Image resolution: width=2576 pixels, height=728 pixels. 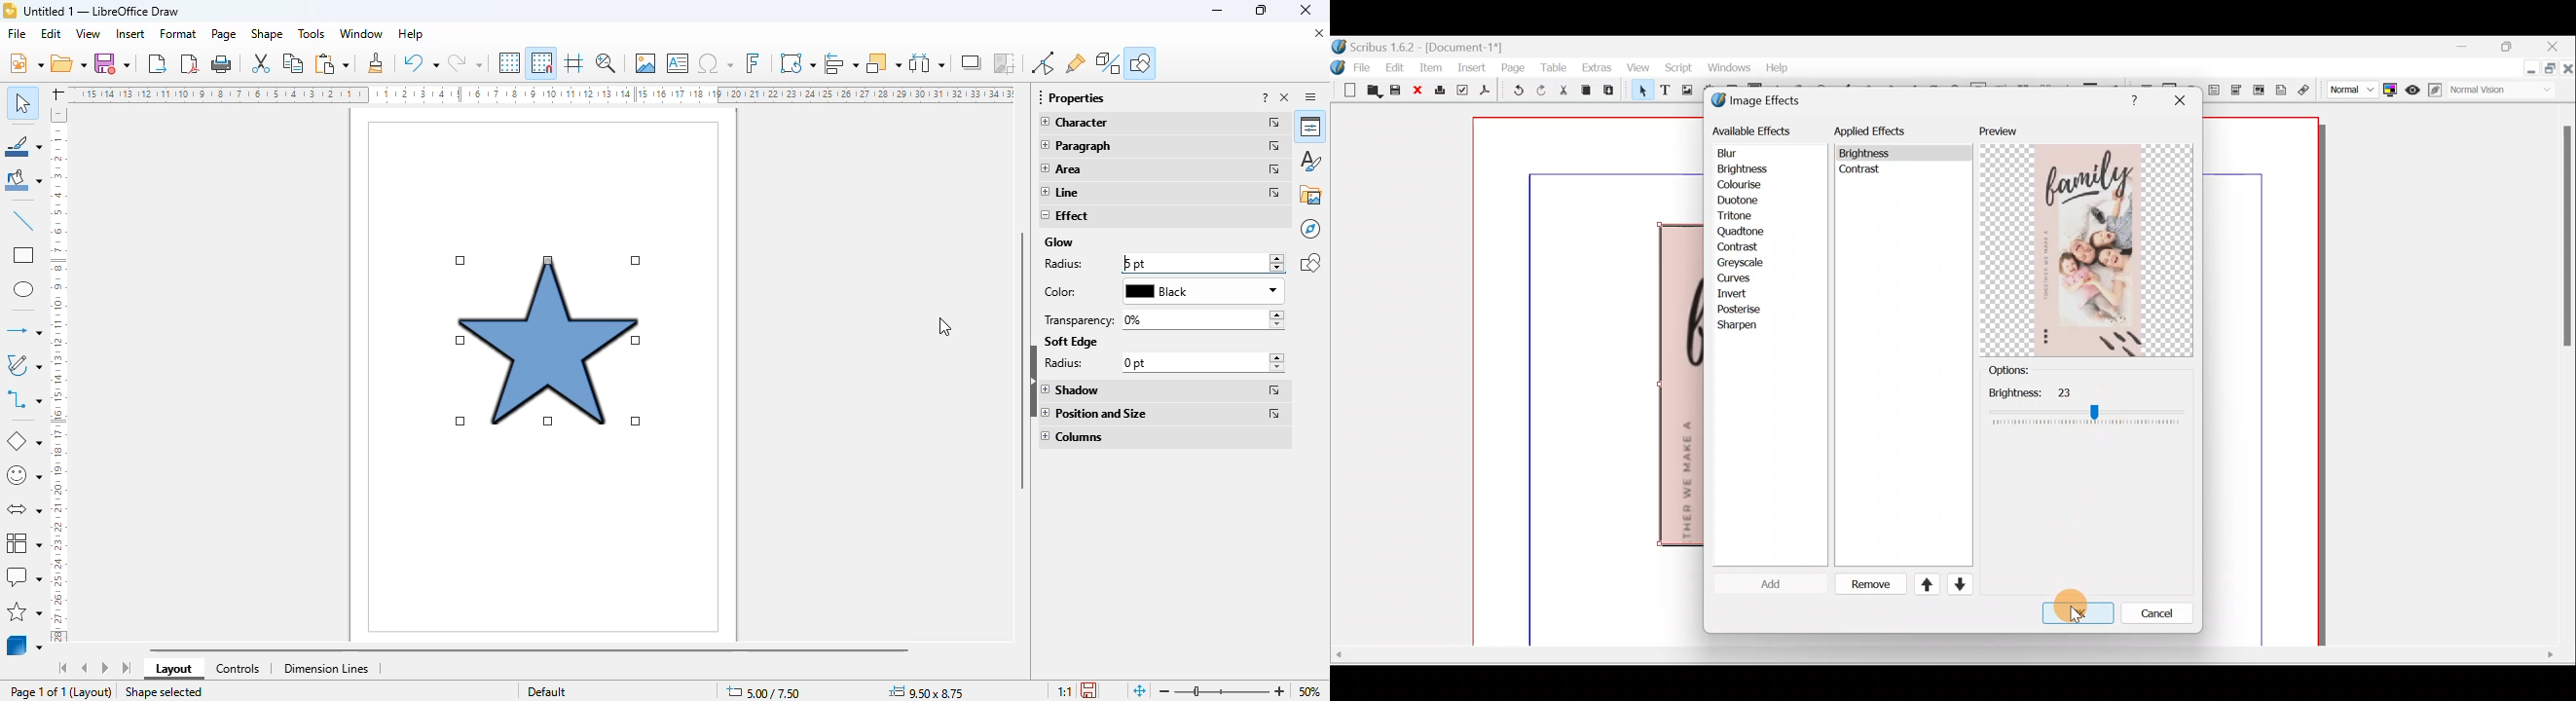 What do you see at coordinates (1880, 134) in the screenshot?
I see `Applied effects` at bounding box center [1880, 134].